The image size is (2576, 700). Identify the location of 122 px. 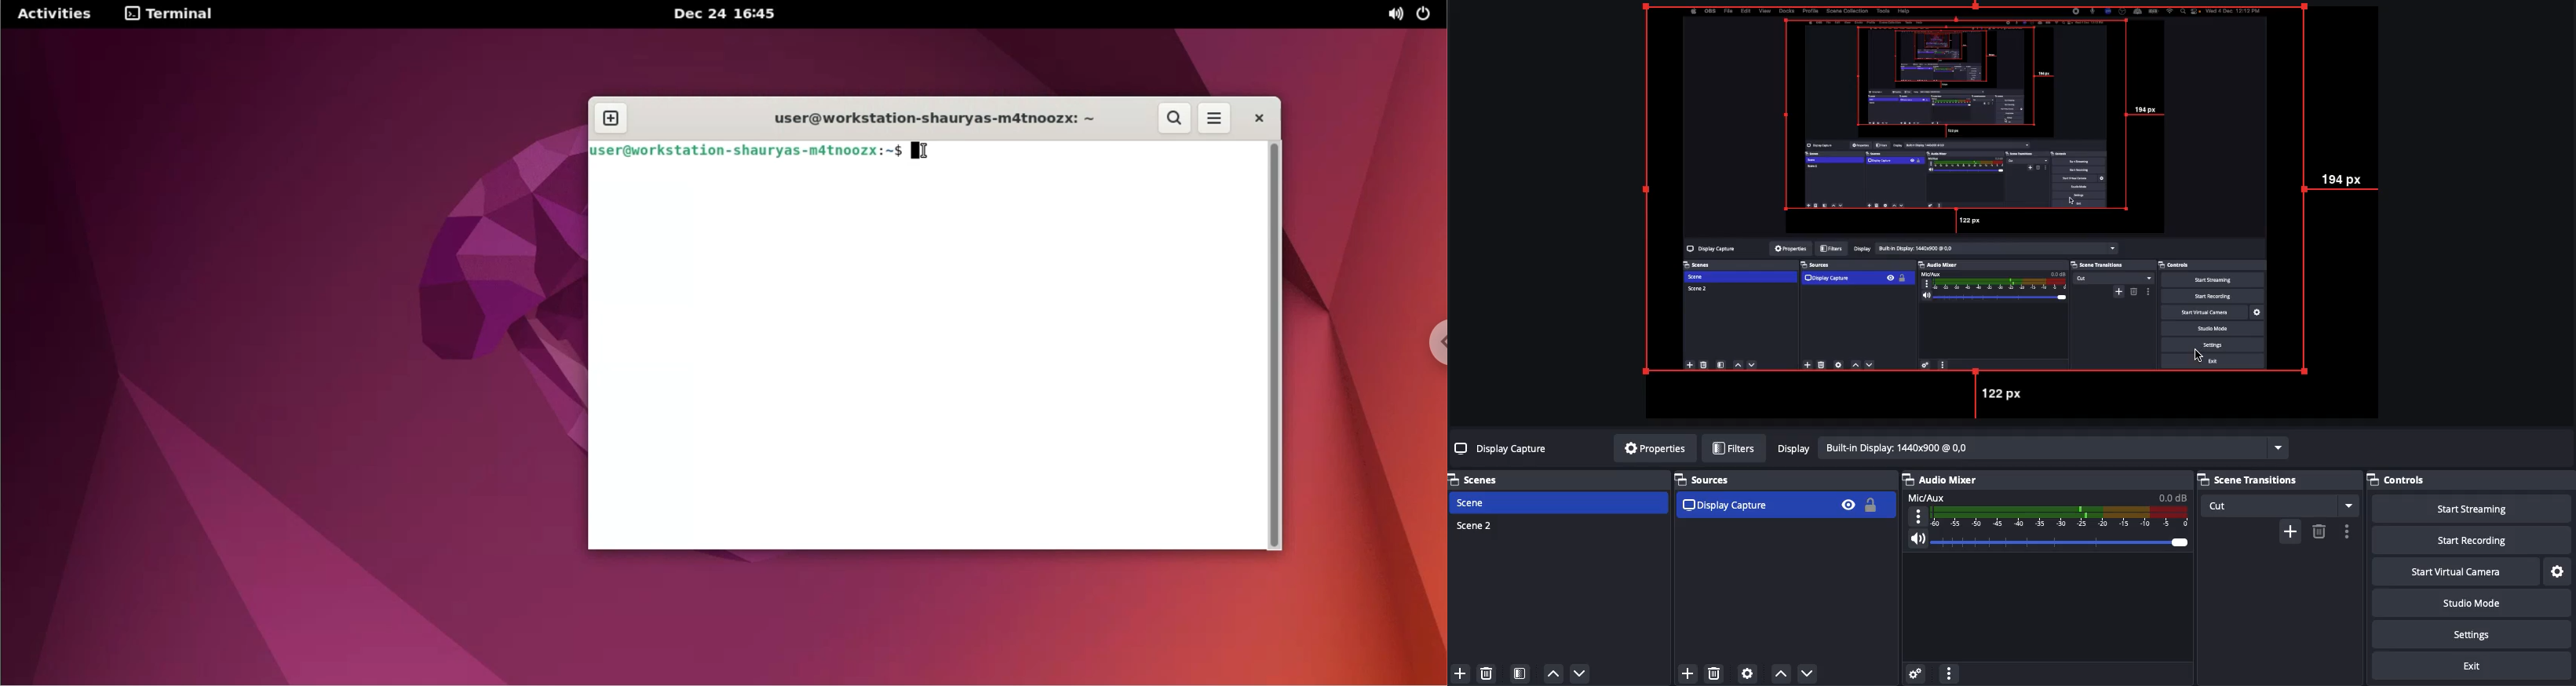
(2005, 394).